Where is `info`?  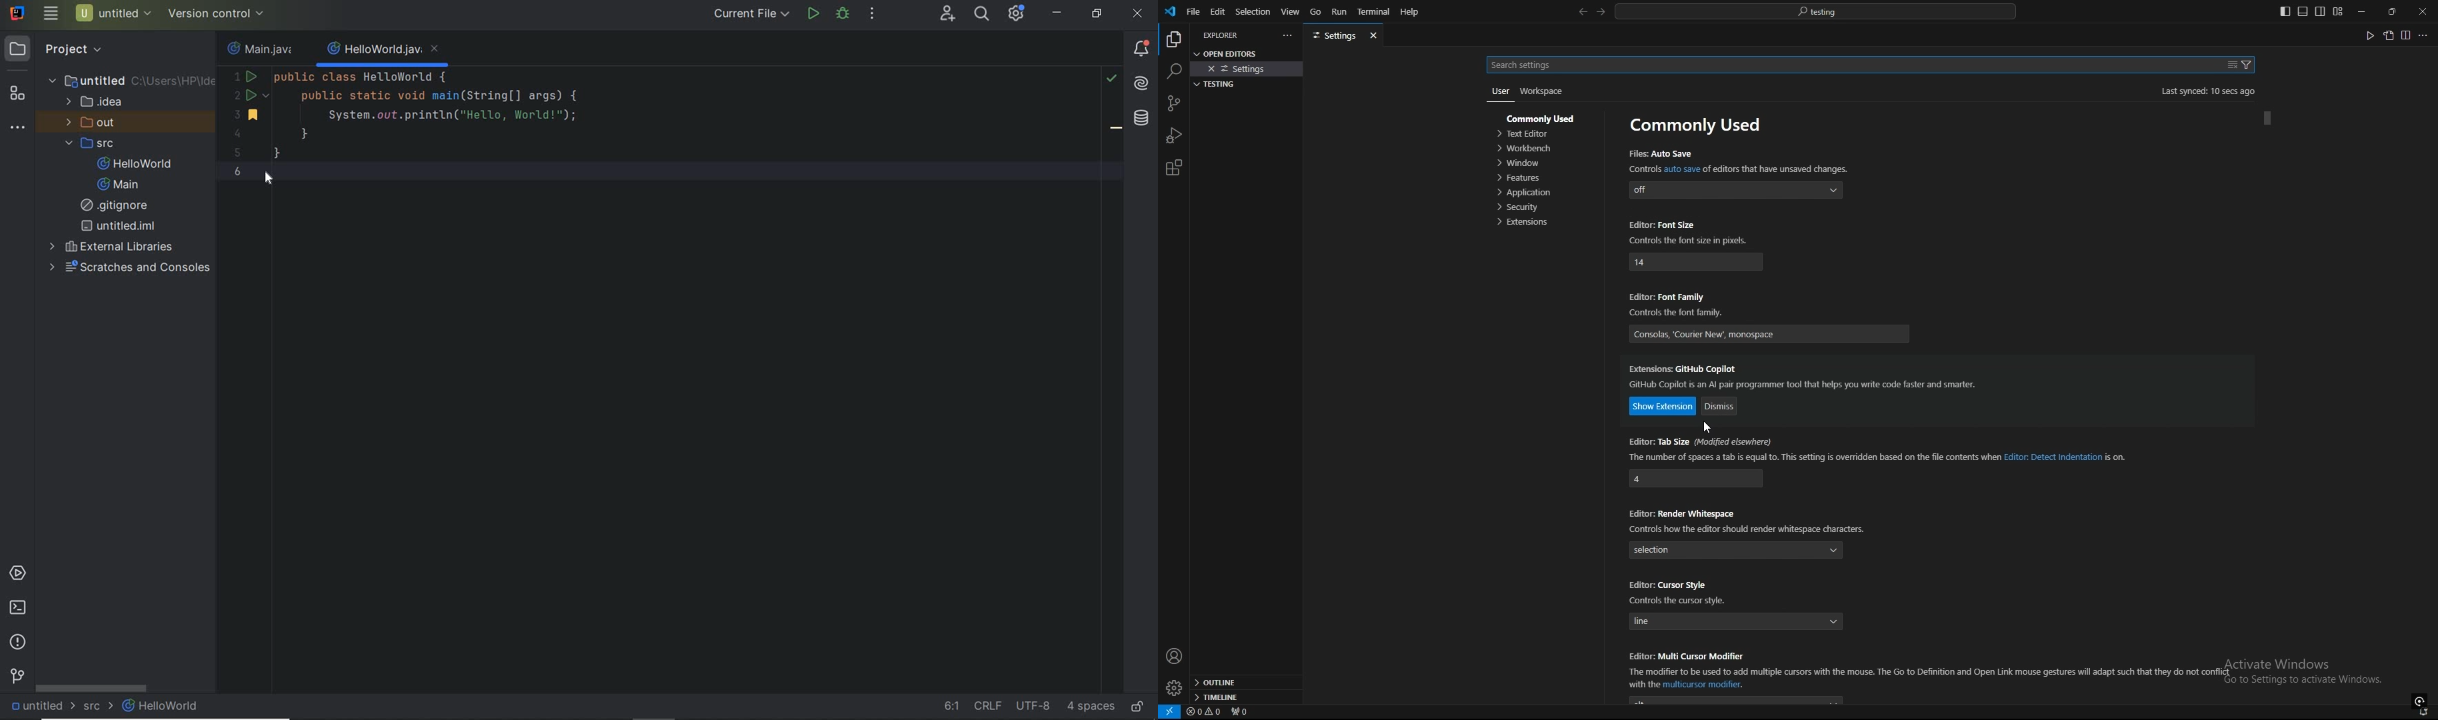 info is located at coordinates (1745, 530).